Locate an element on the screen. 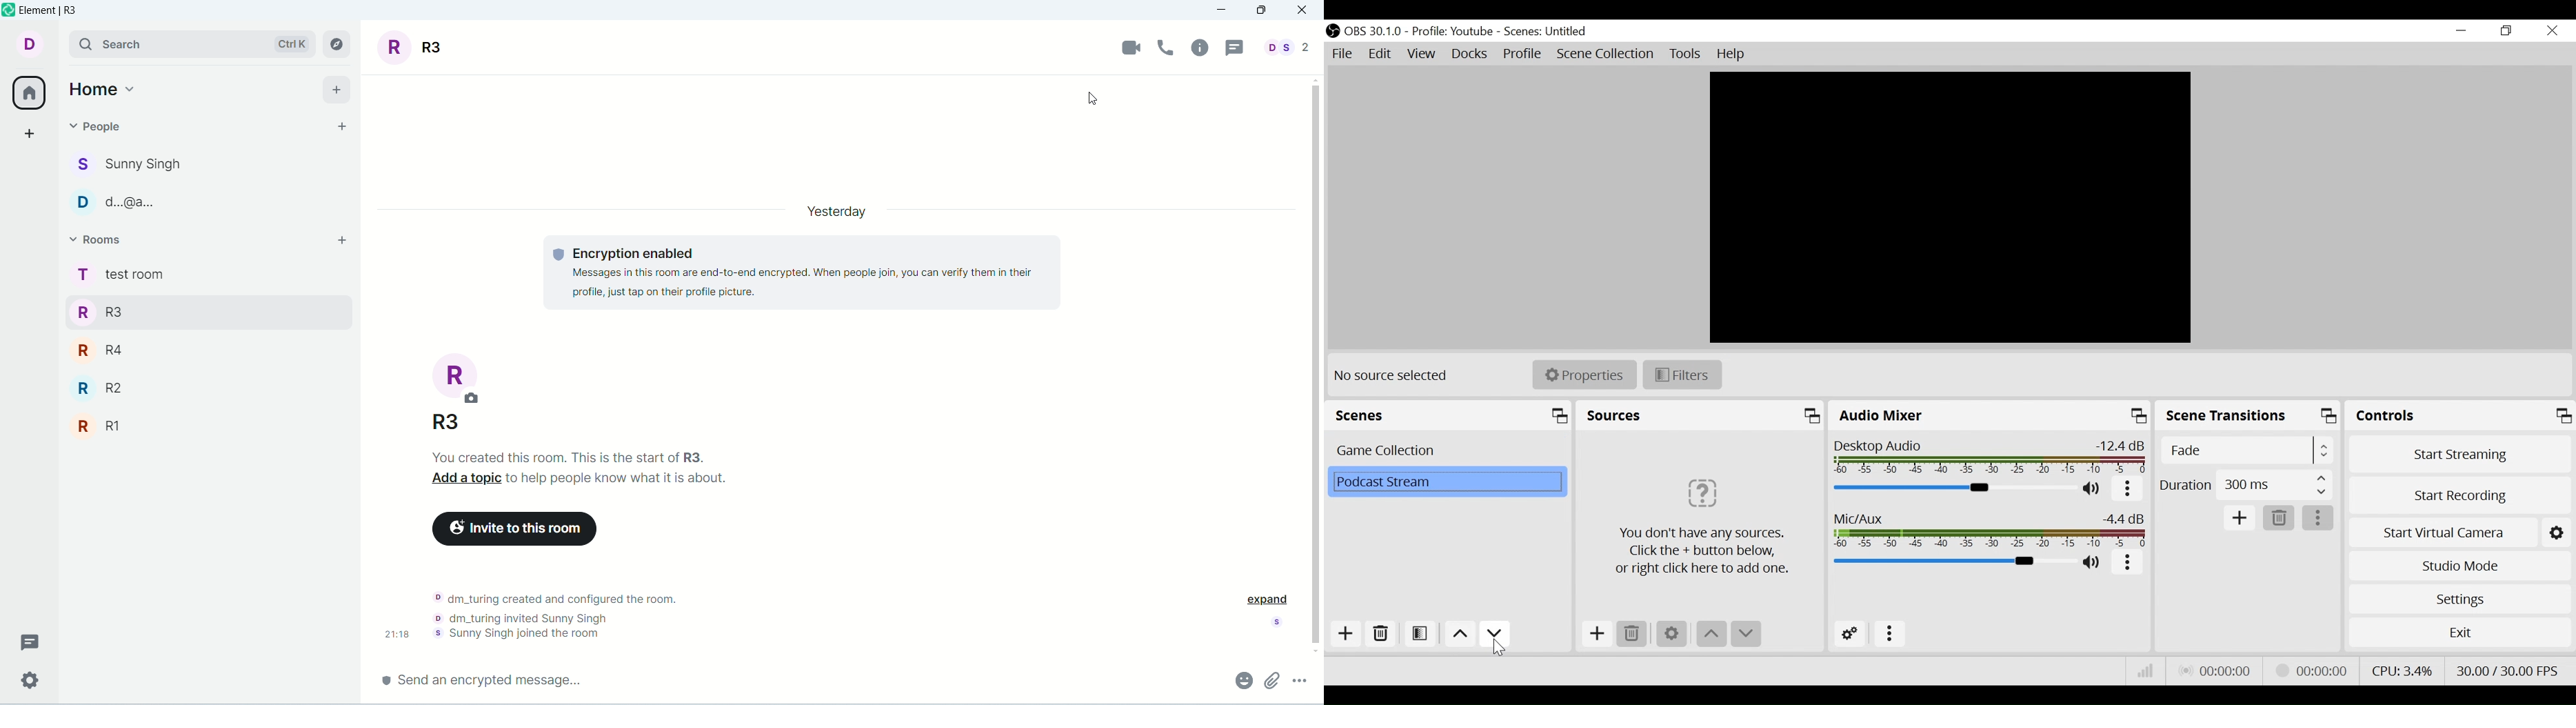 The image size is (2576, 728). settings is located at coordinates (30, 681).